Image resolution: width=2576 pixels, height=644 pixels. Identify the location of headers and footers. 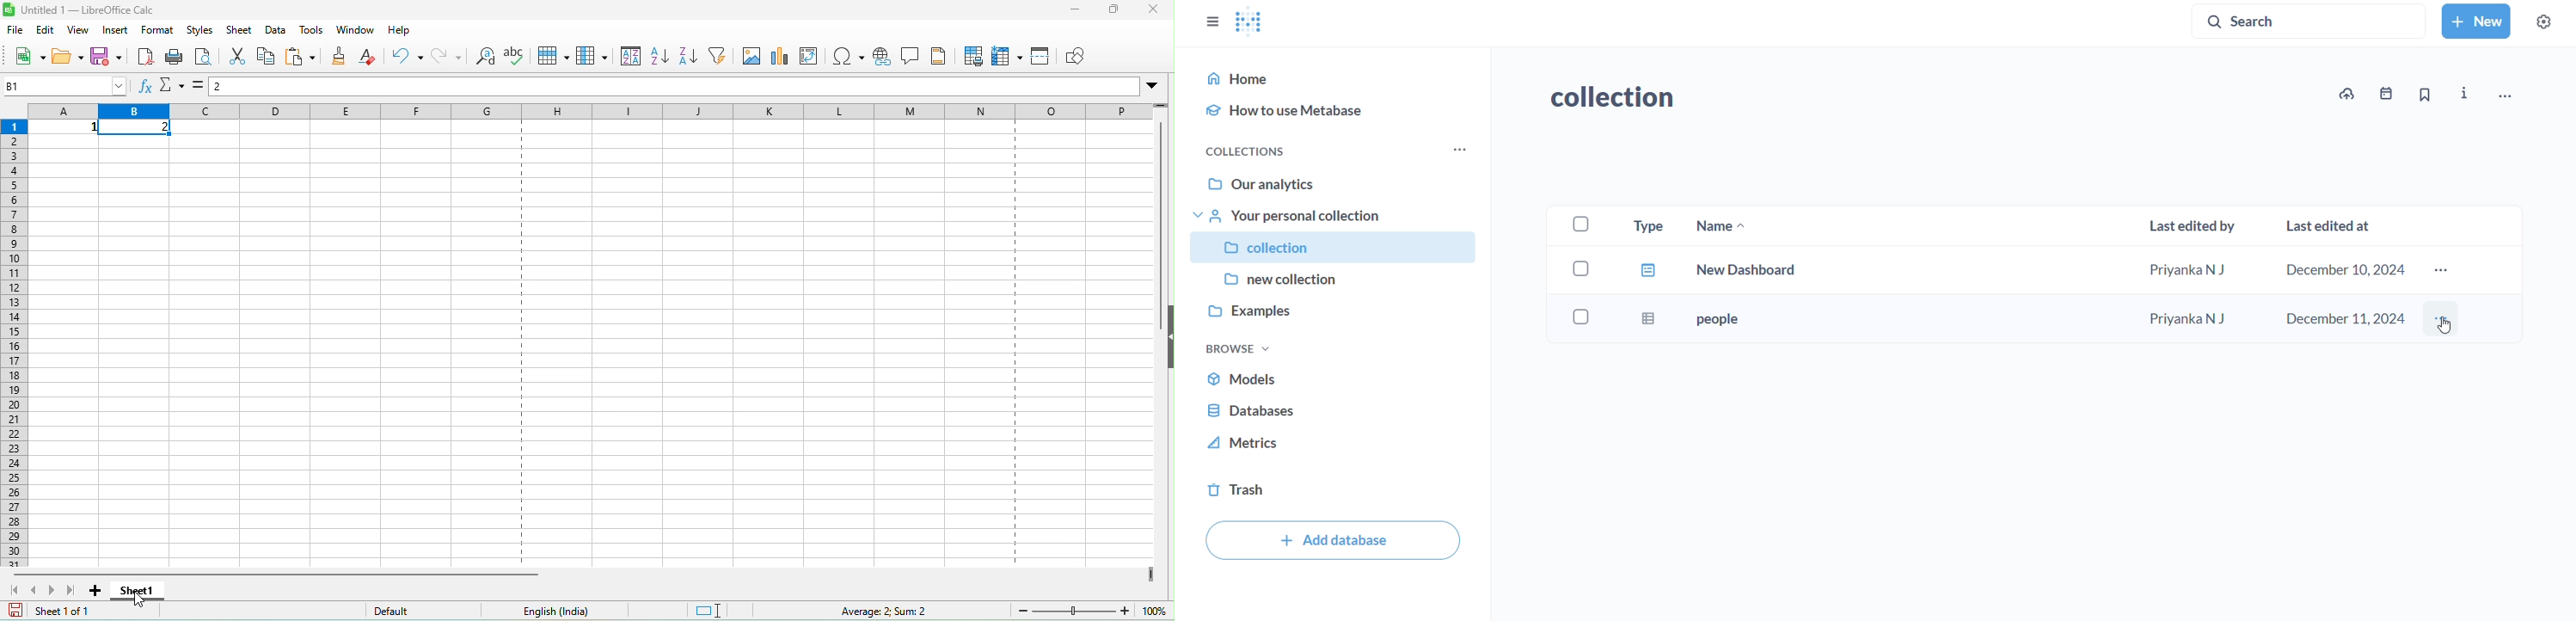
(940, 59).